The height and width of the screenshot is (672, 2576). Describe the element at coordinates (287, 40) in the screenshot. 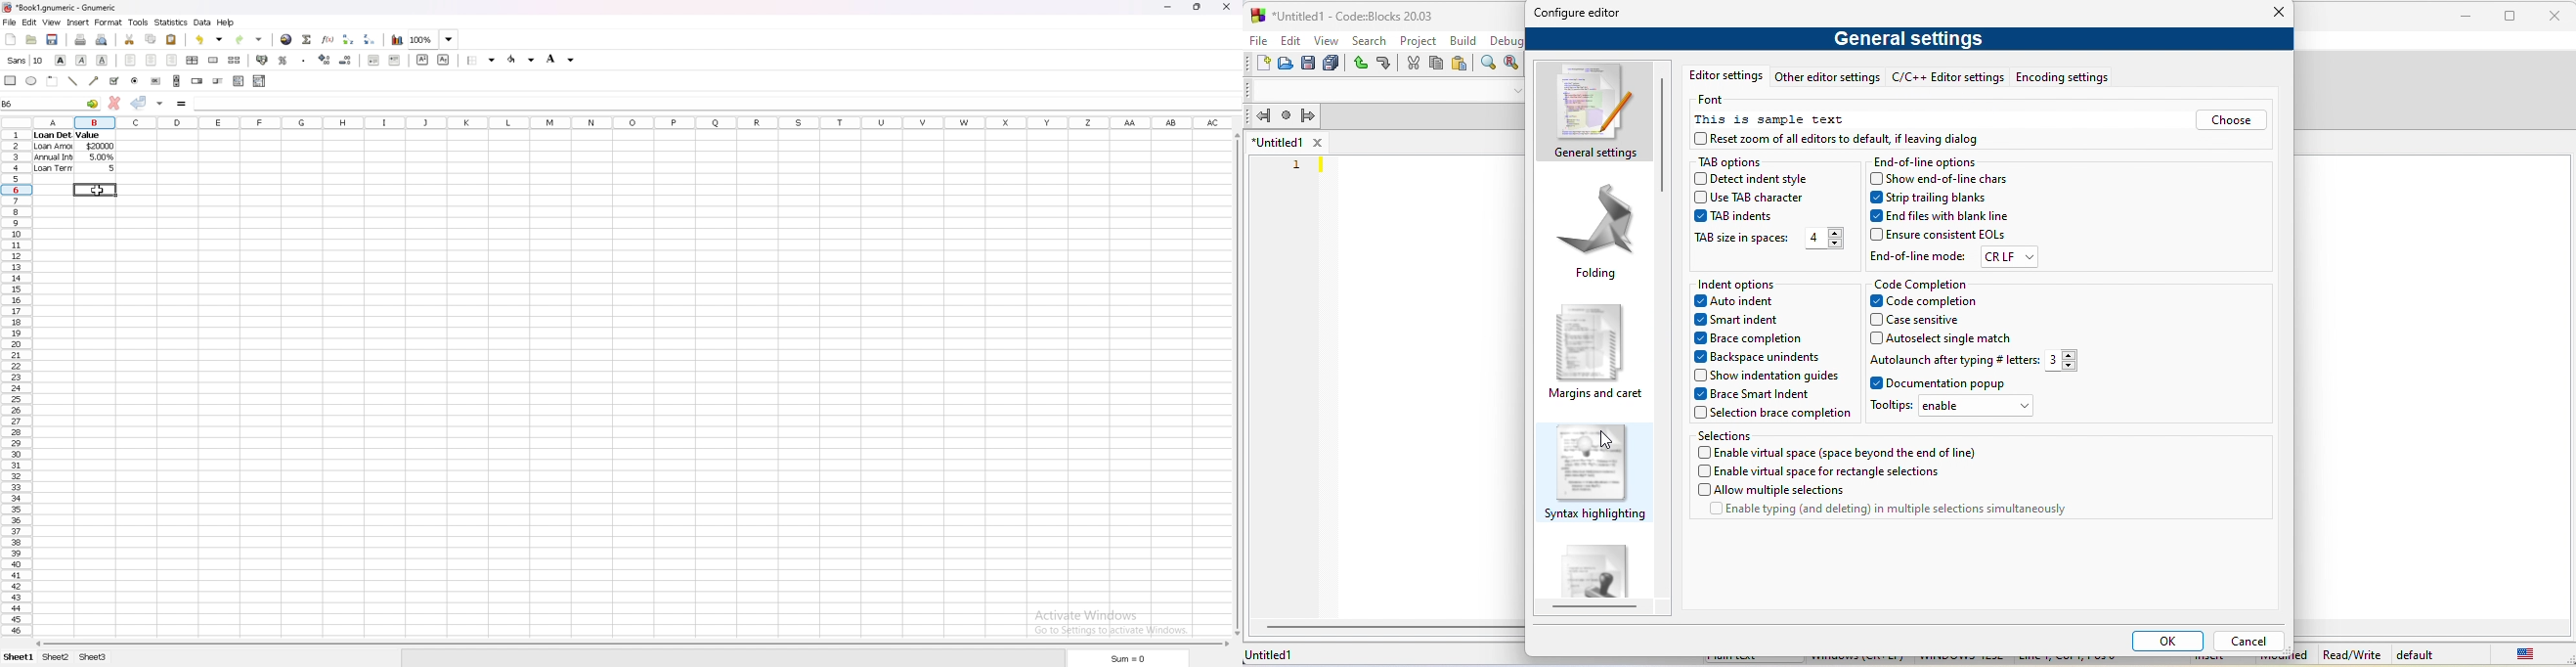

I see `hyperlink` at that location.